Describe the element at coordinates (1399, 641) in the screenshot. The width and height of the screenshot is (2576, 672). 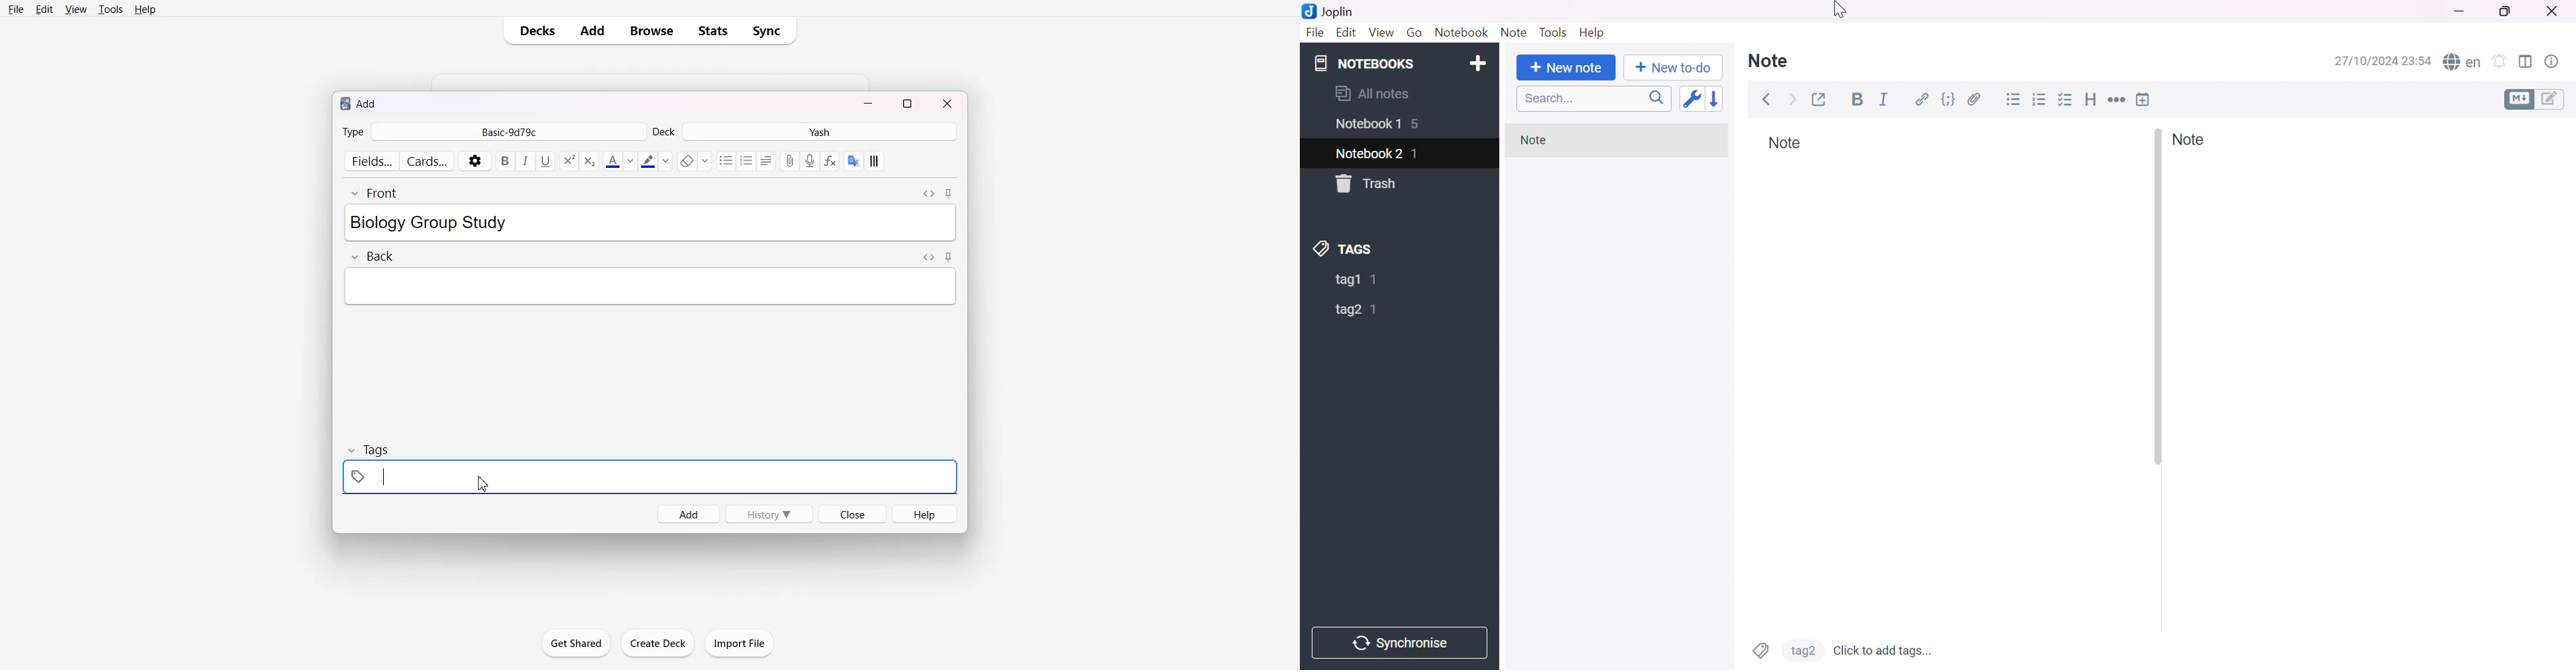
I see `Synchronise` at that location.